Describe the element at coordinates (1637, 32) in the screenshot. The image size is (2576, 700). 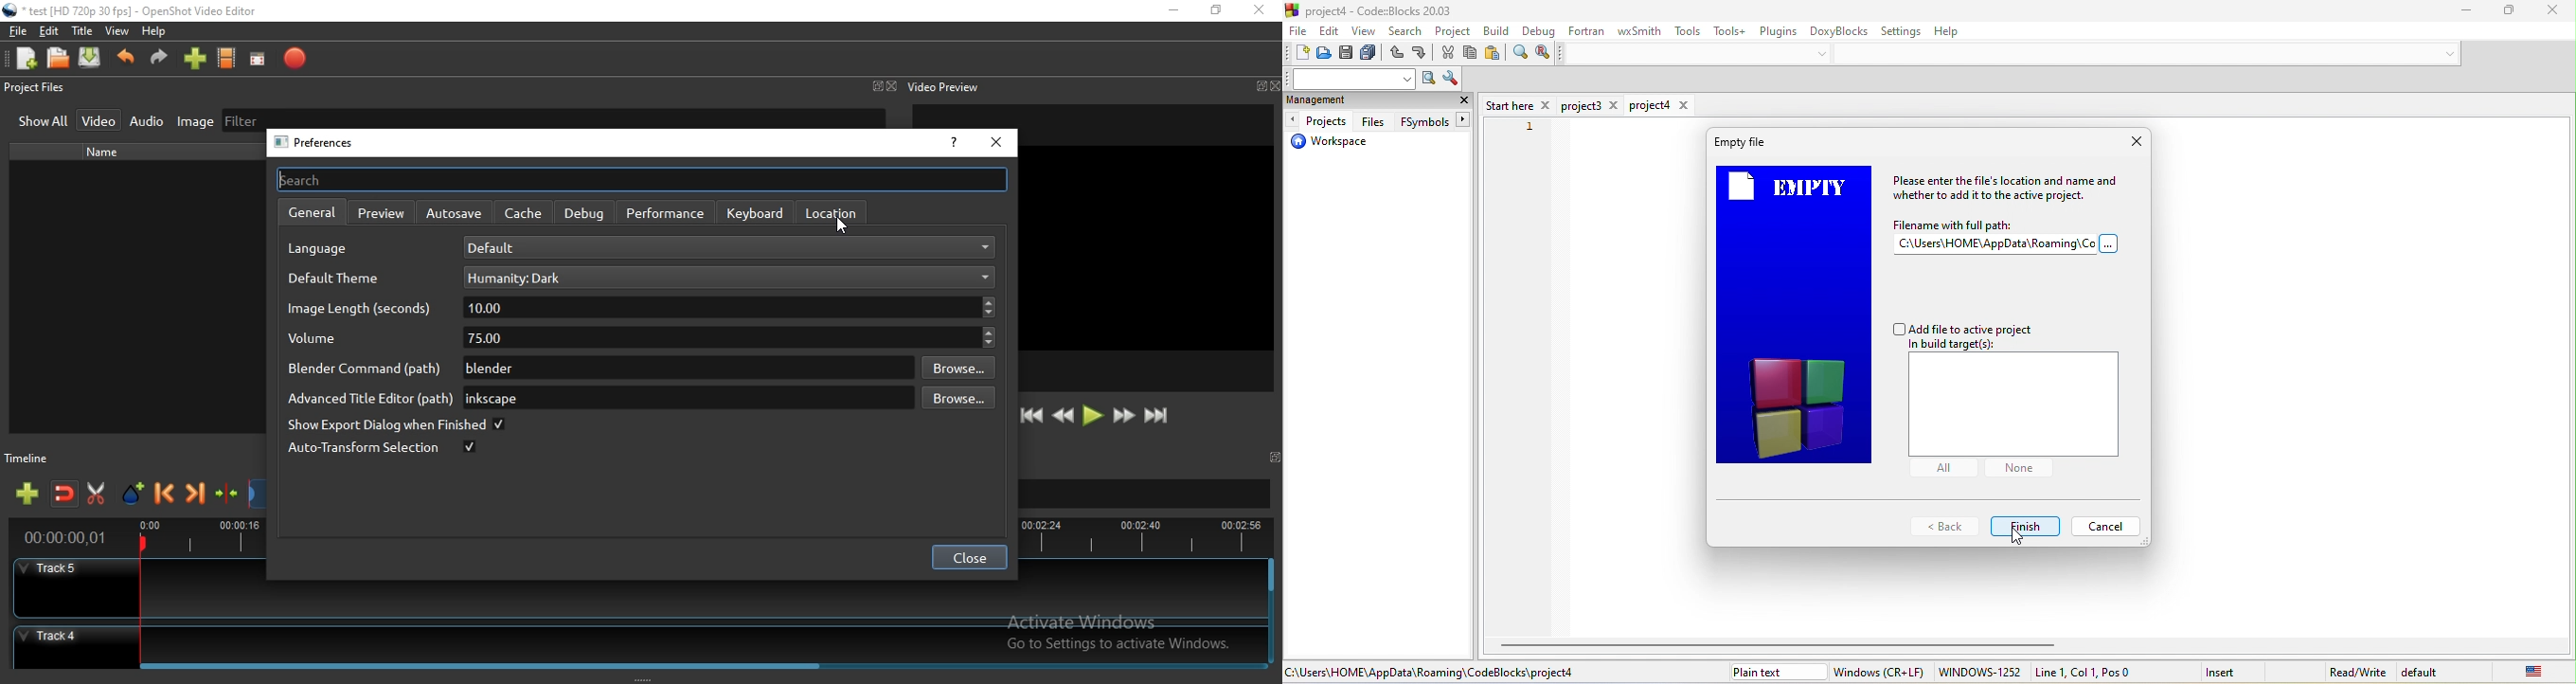
I see `wxsmith` at that location.